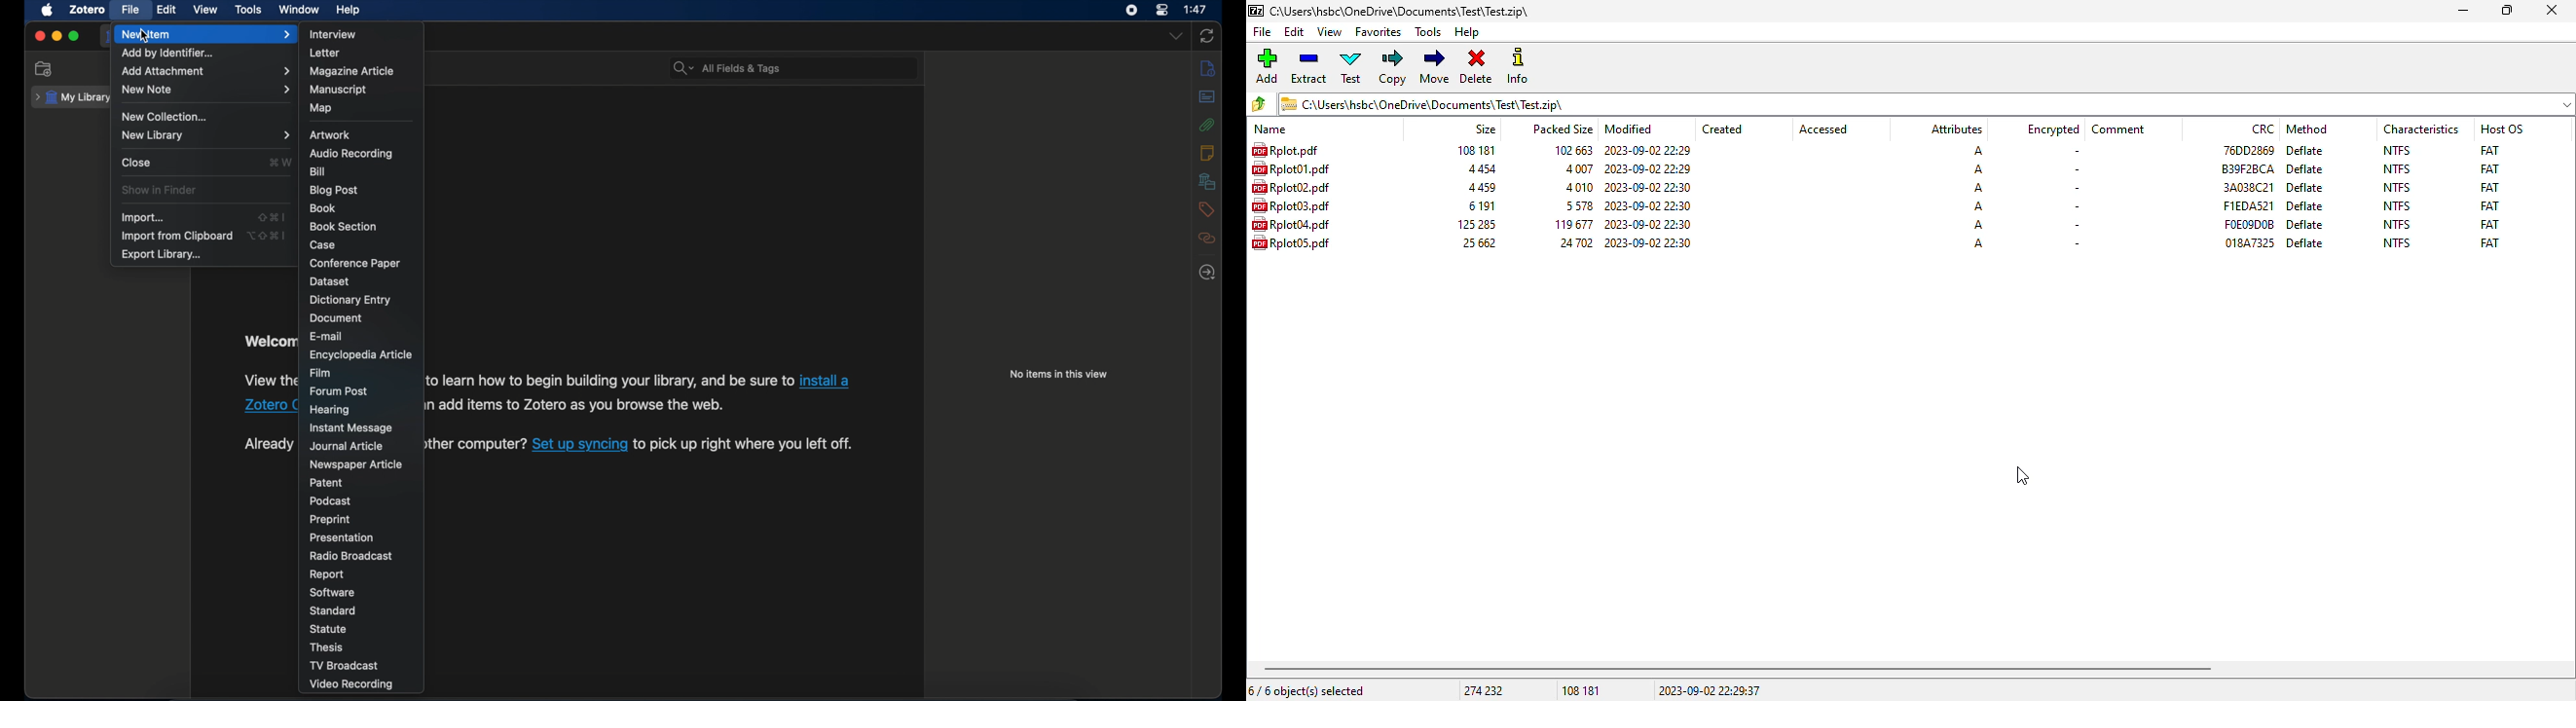  I want to click on case, so click(323, 245).